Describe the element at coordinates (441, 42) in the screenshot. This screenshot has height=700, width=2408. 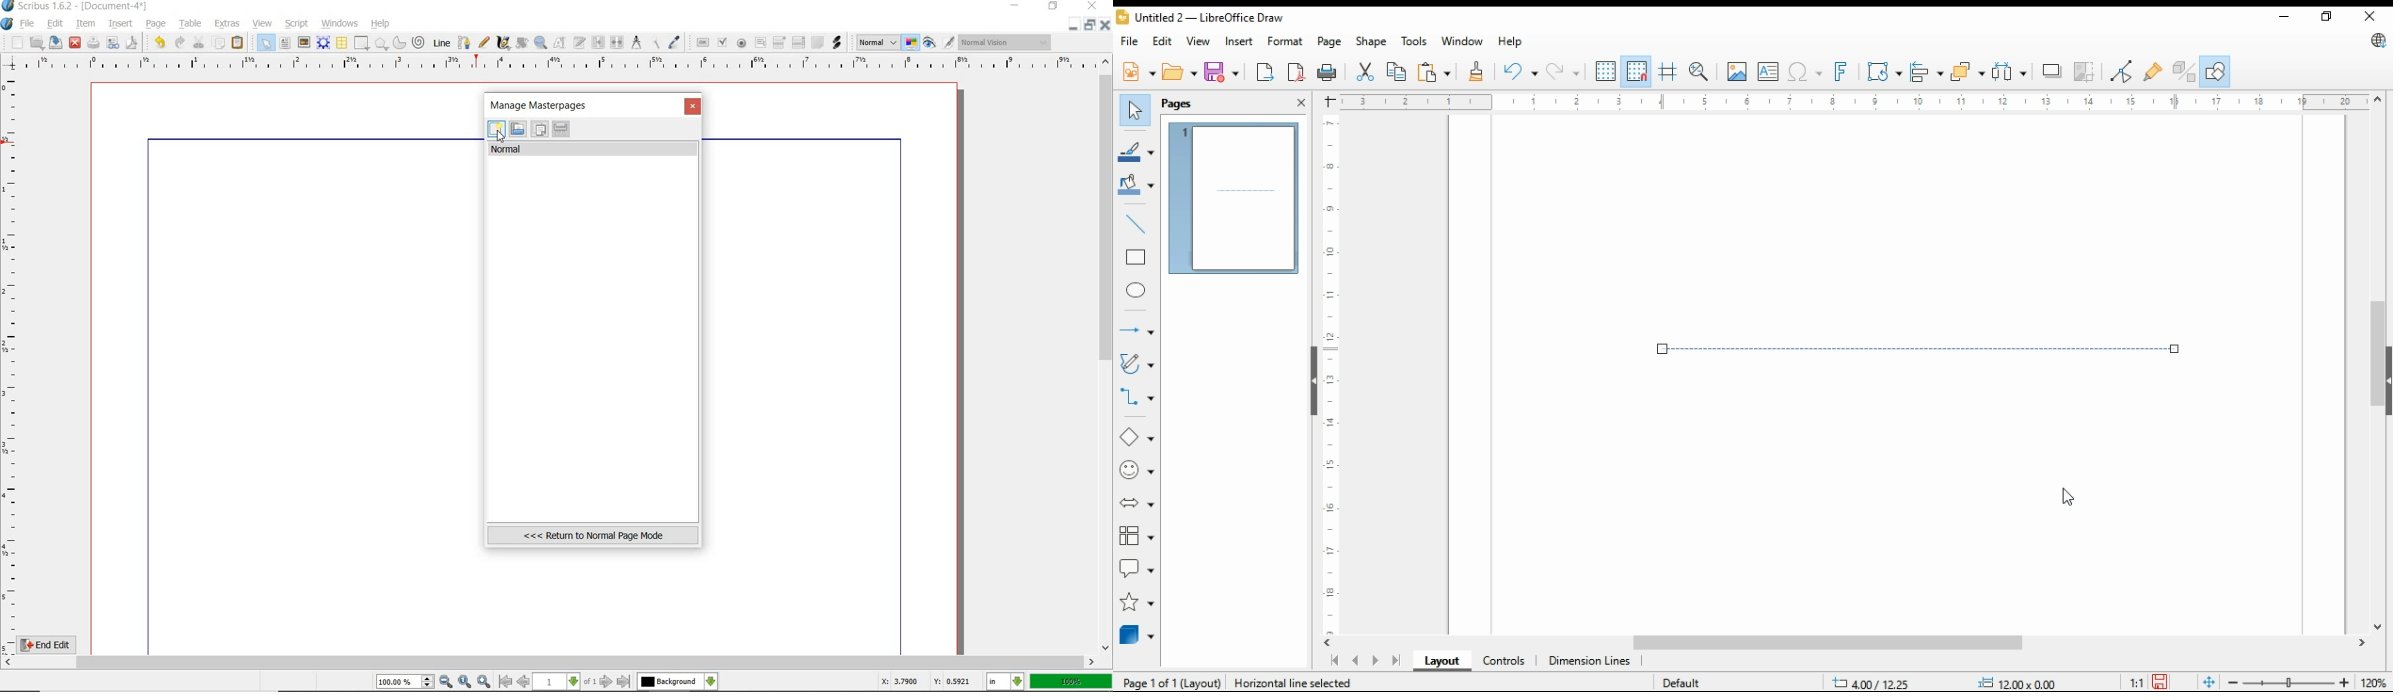
I see `line` at that location.